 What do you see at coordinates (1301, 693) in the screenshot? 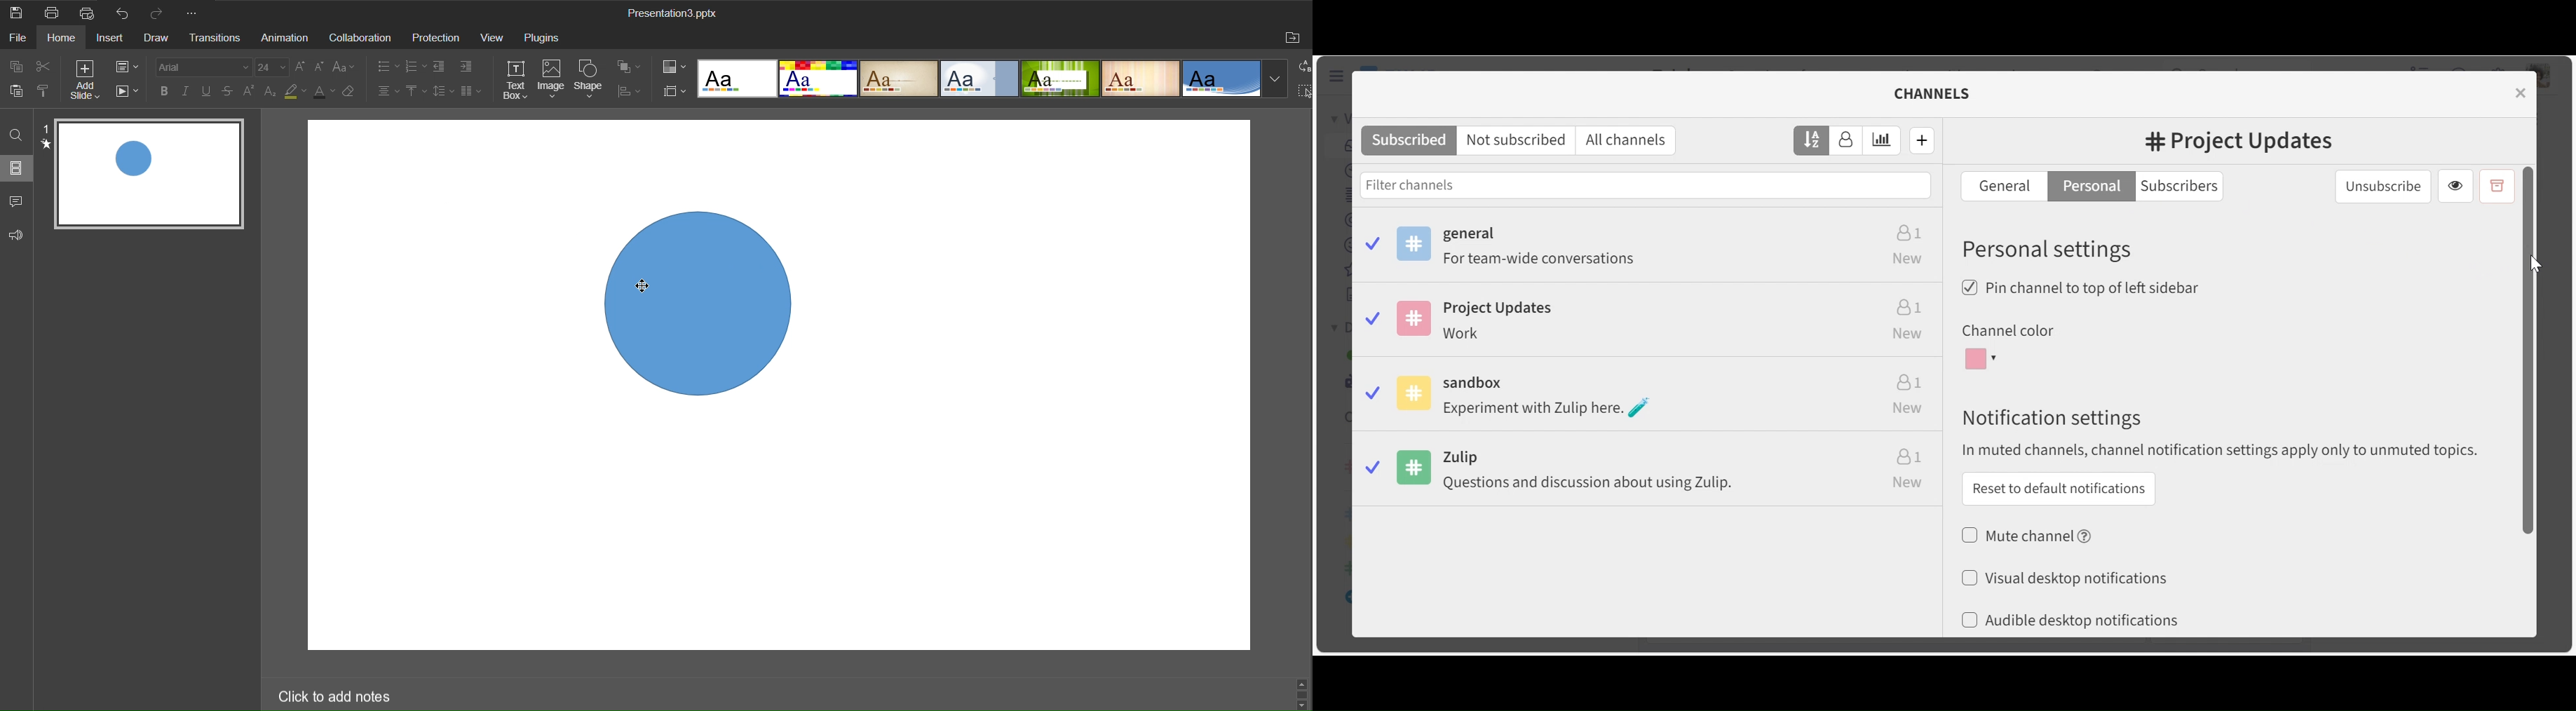
I see `scroll` at bounding box center [1301, 693].